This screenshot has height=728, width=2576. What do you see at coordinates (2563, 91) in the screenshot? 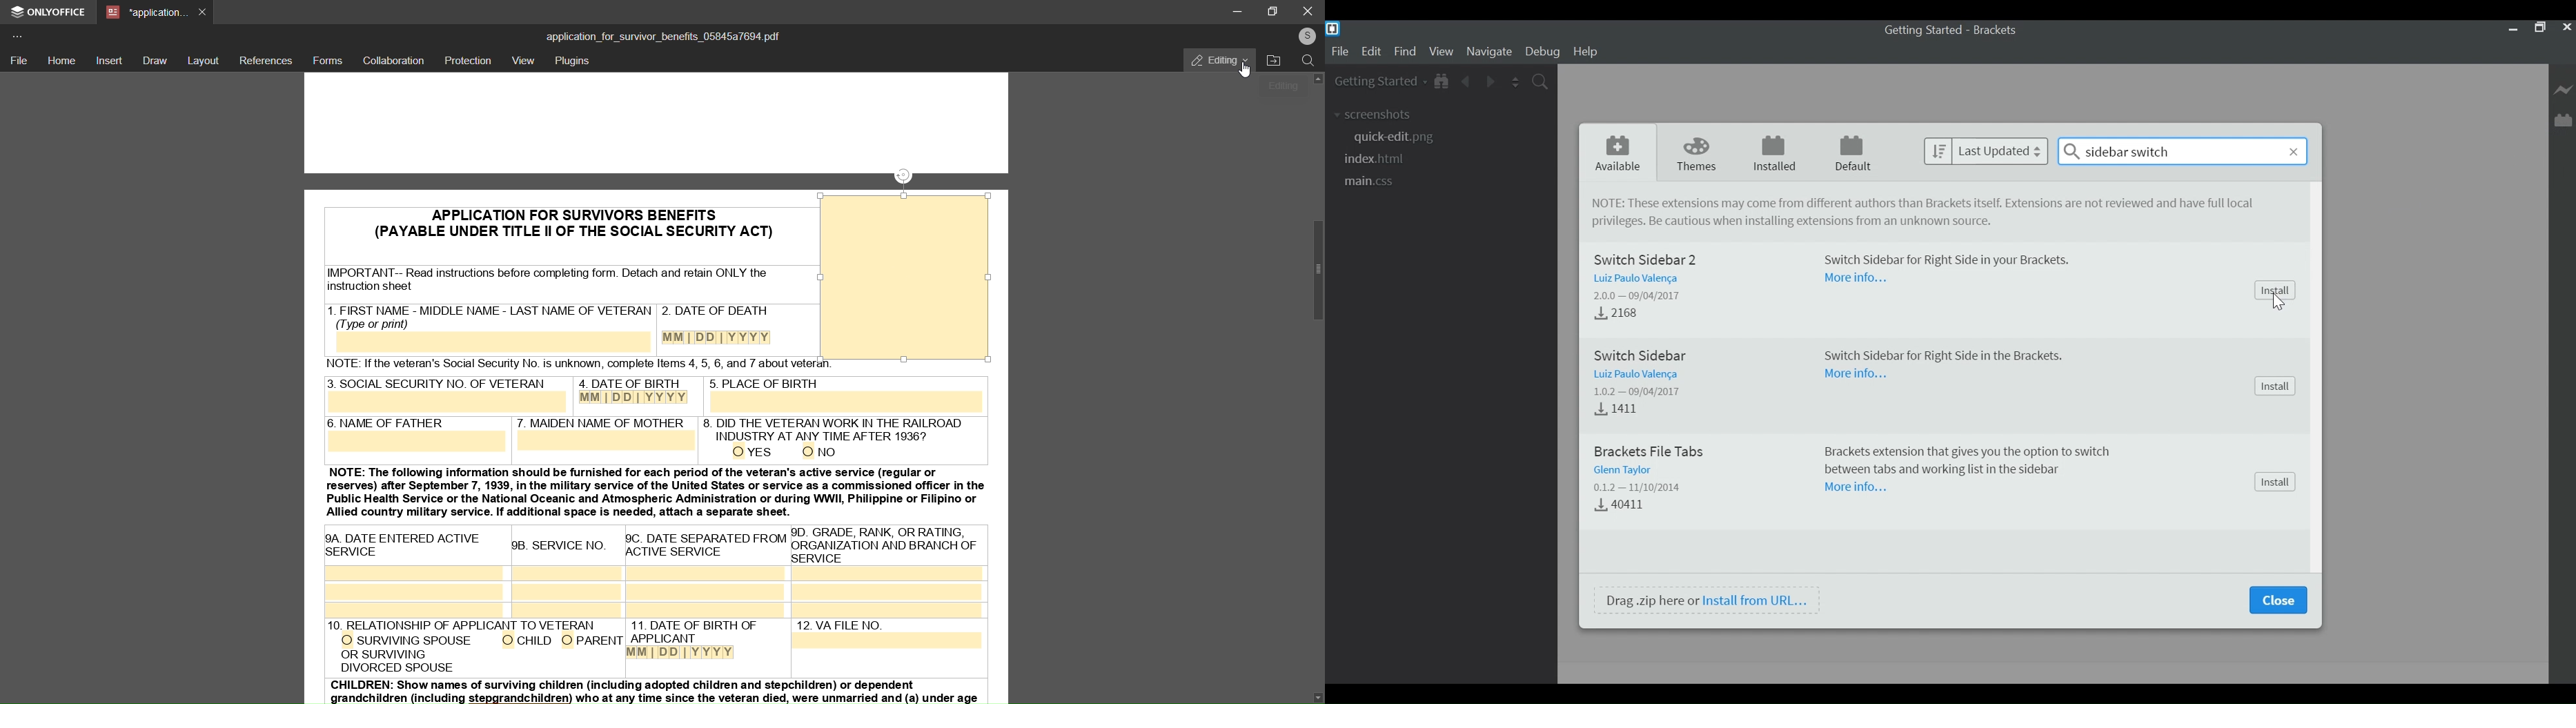
I see `Live Preview` at bounding box center [2563, 91].